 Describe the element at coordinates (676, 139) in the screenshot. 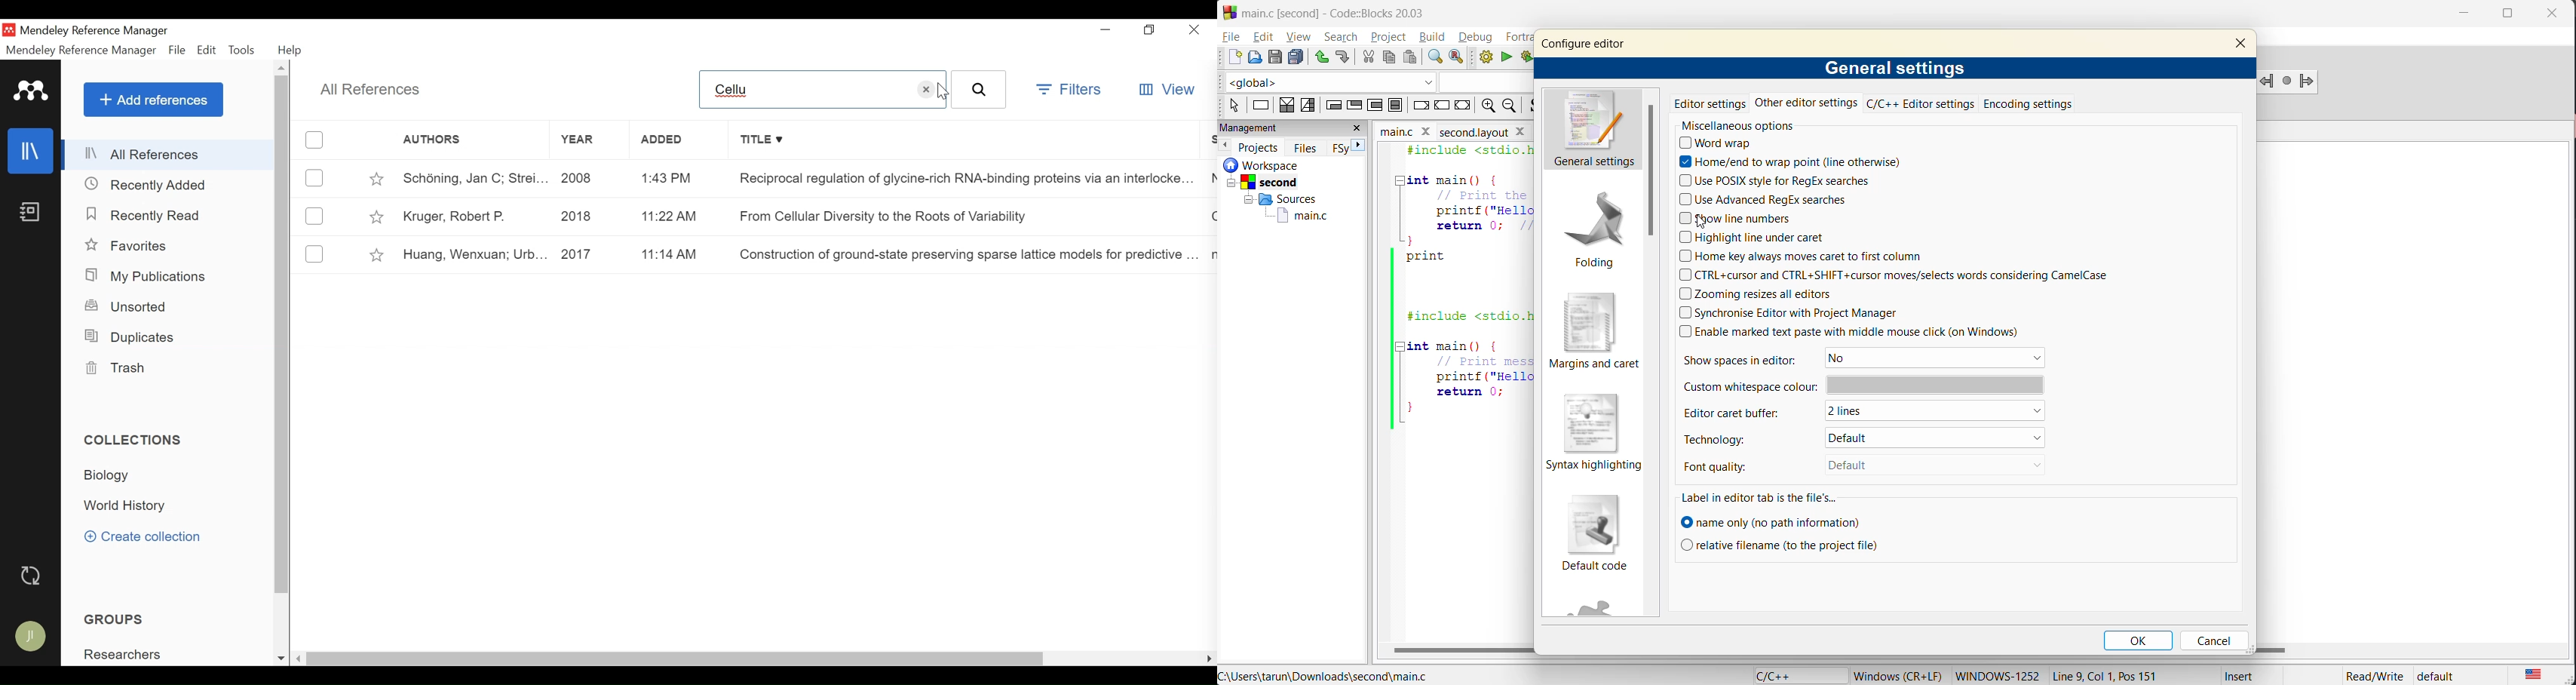

I see `Added` at that location.